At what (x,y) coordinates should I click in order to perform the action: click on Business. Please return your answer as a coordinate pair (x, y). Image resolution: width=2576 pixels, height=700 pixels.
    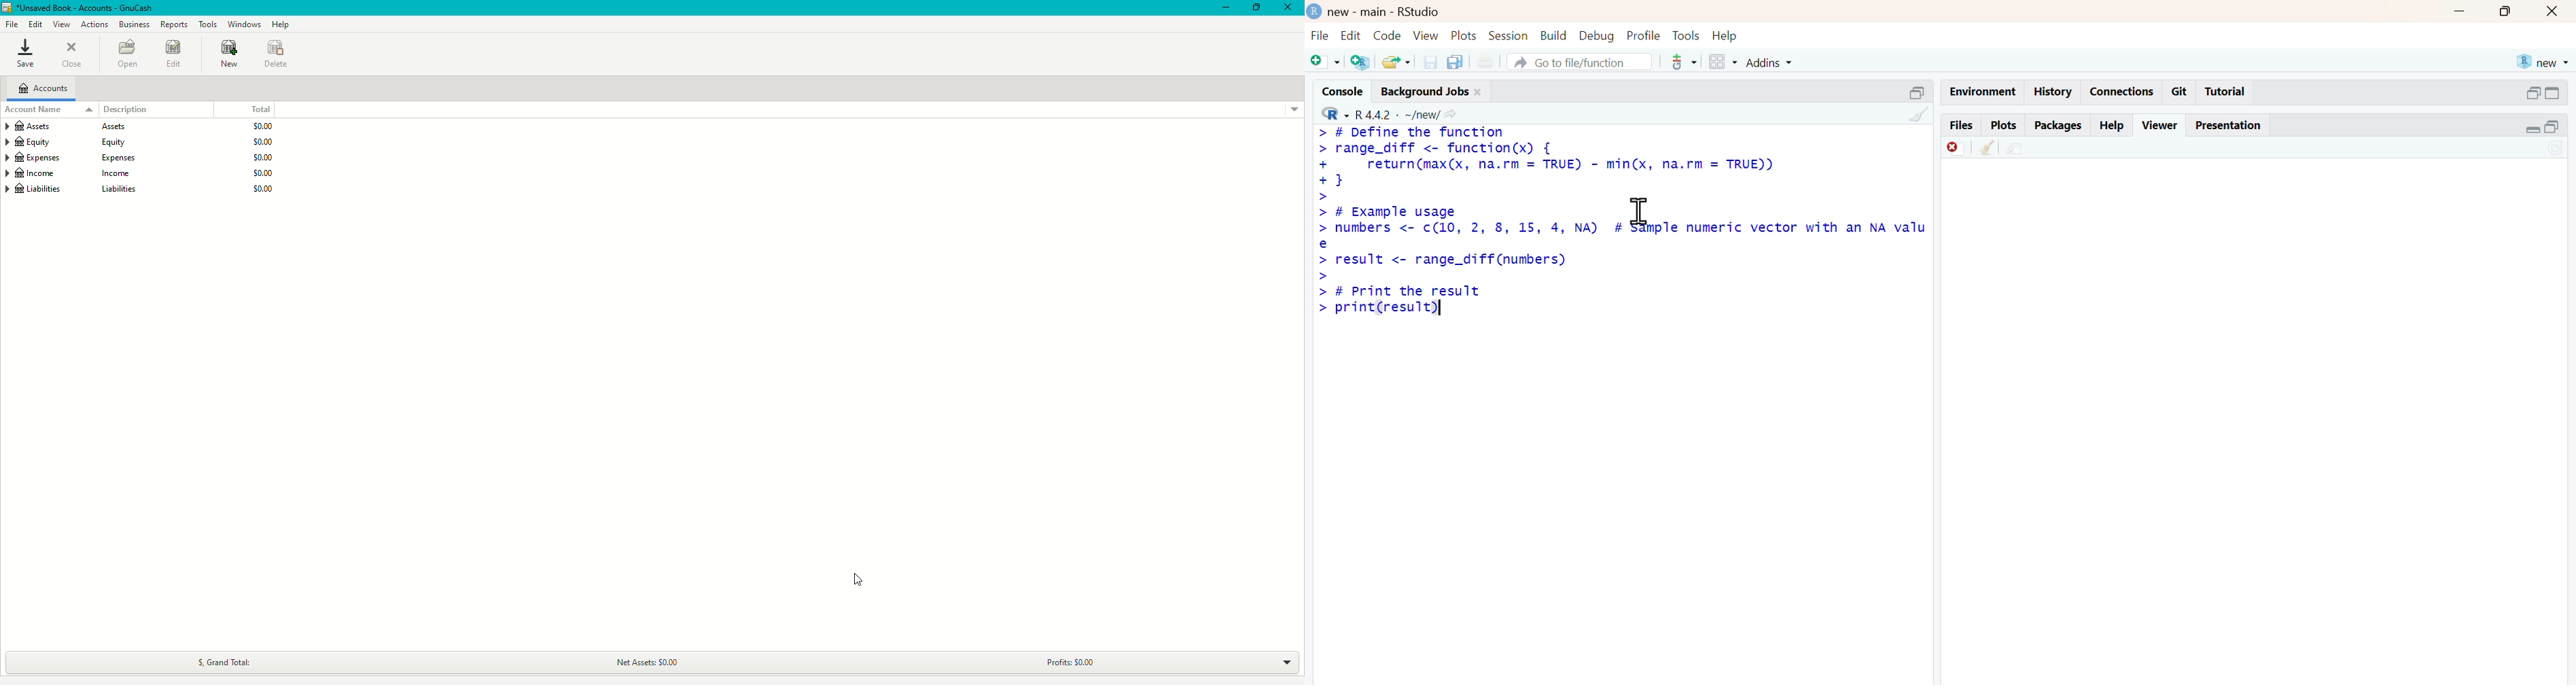
    Looking at the image, I should click on (134, 24).